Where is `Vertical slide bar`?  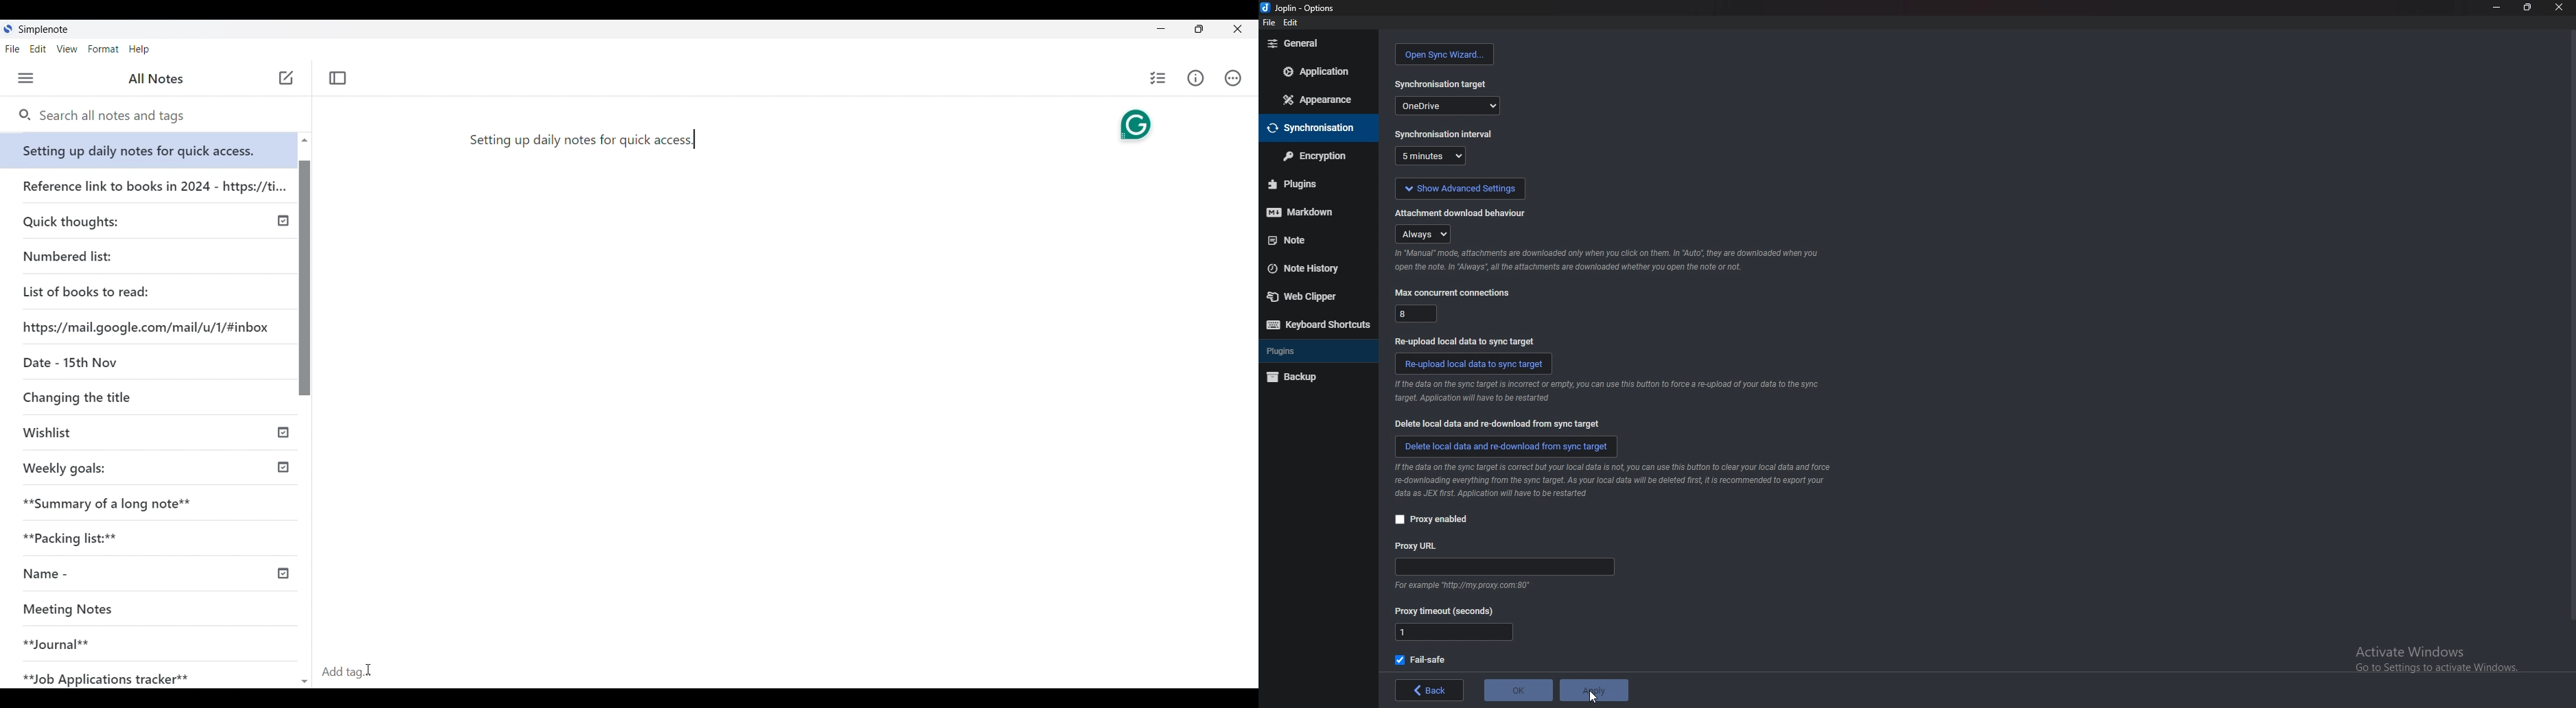 Vertical slide bar is located at coordinates (306, 277).